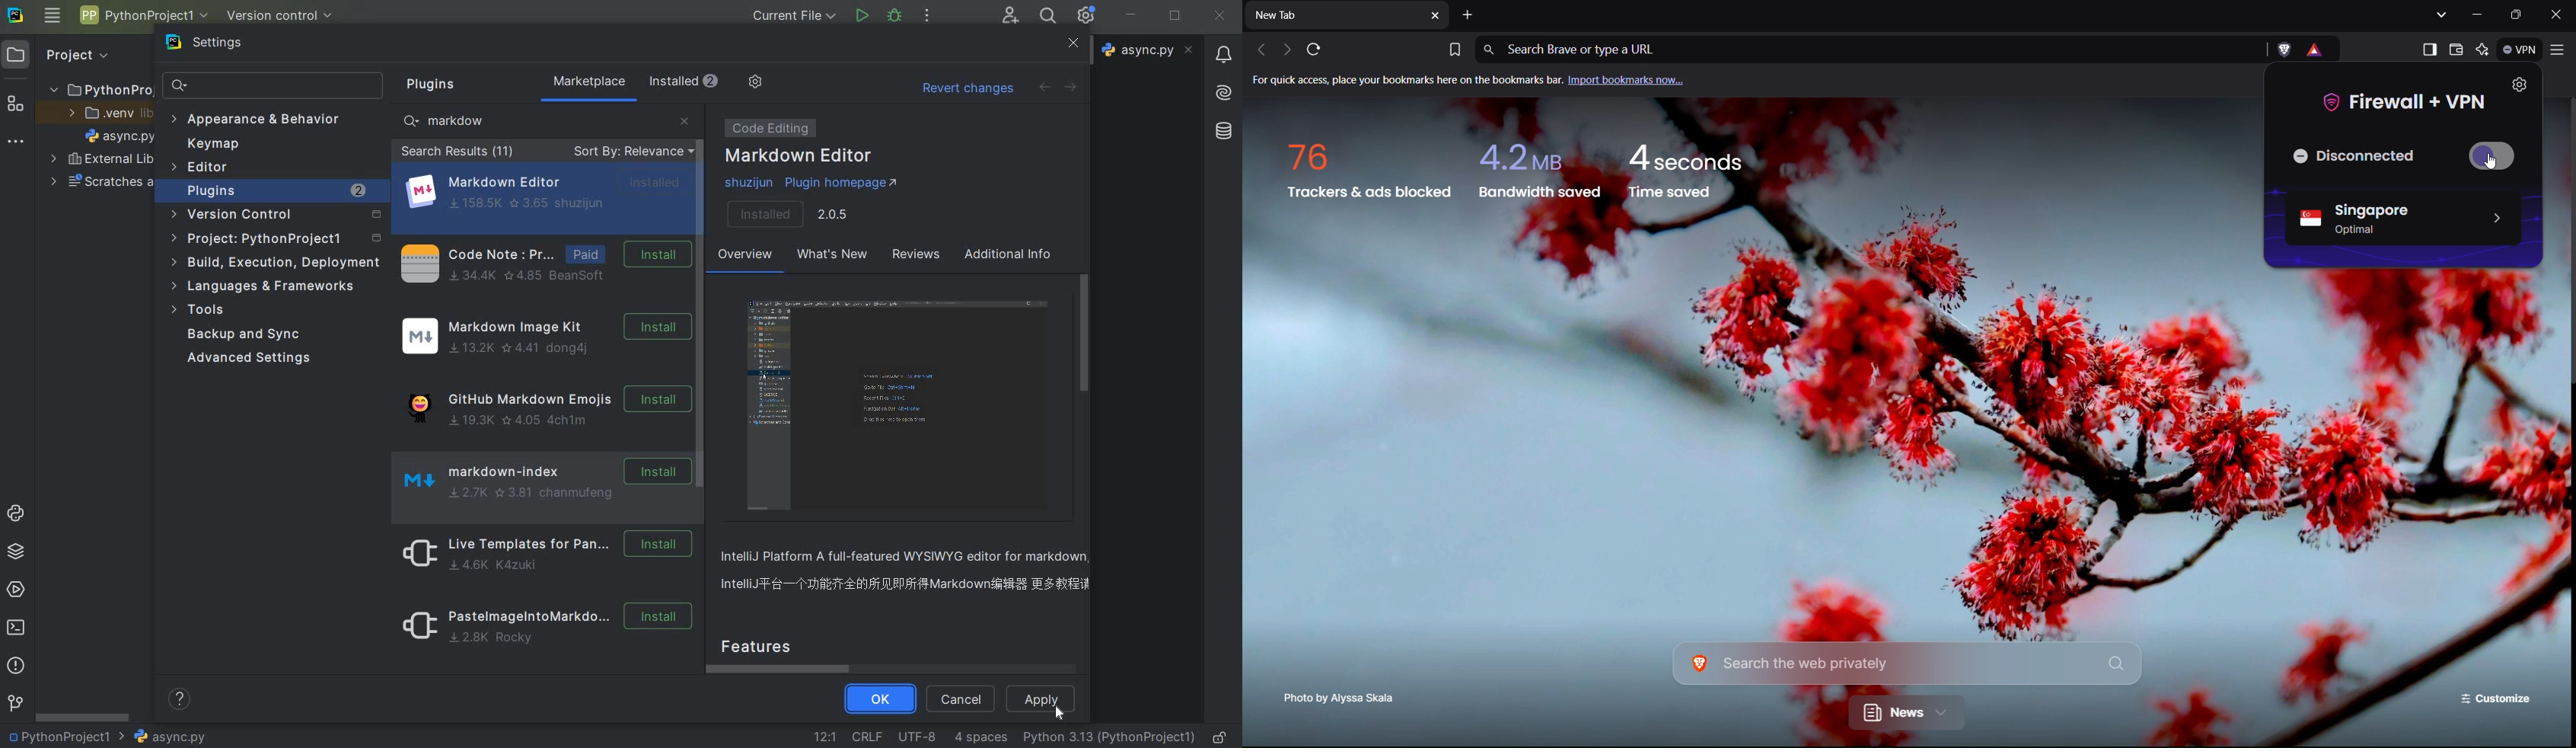  I want to click on Customize, so click(2494, 697).